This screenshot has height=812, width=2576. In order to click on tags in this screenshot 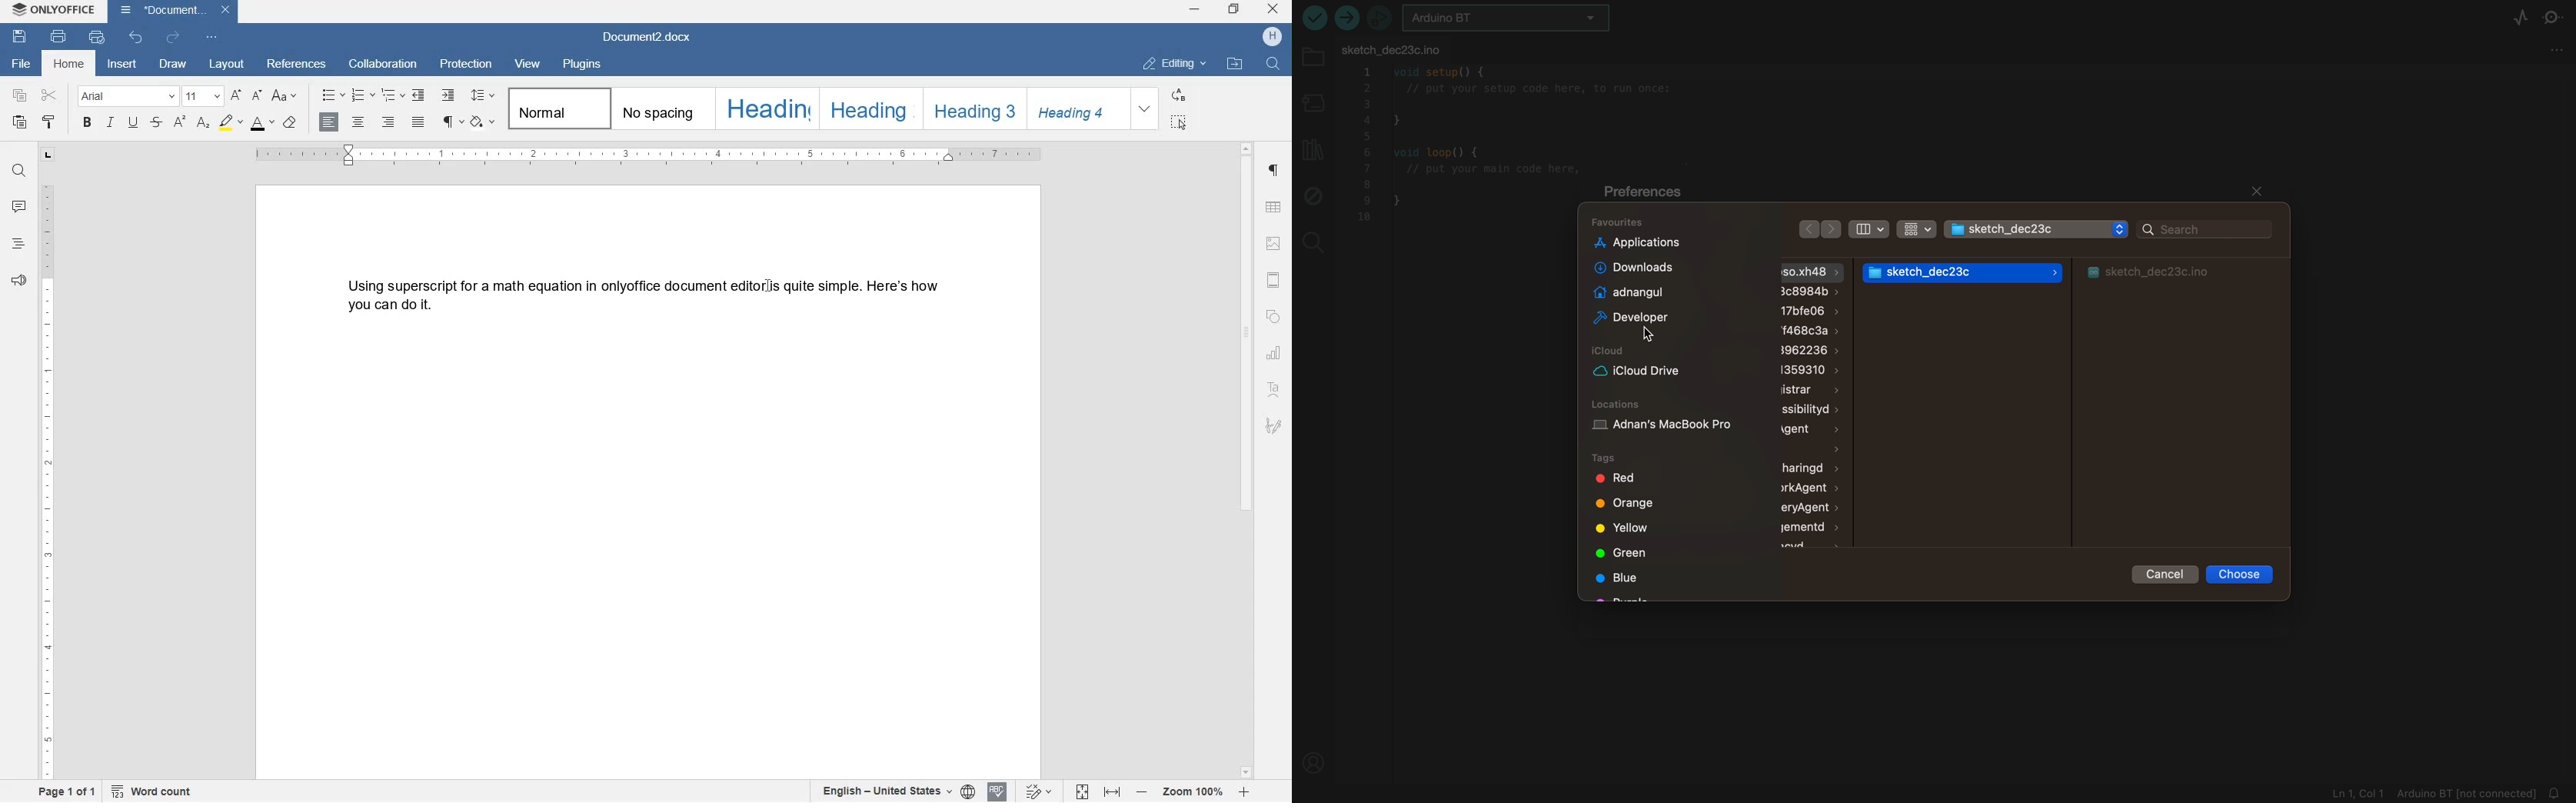, I will do `click(1625, 459)`.